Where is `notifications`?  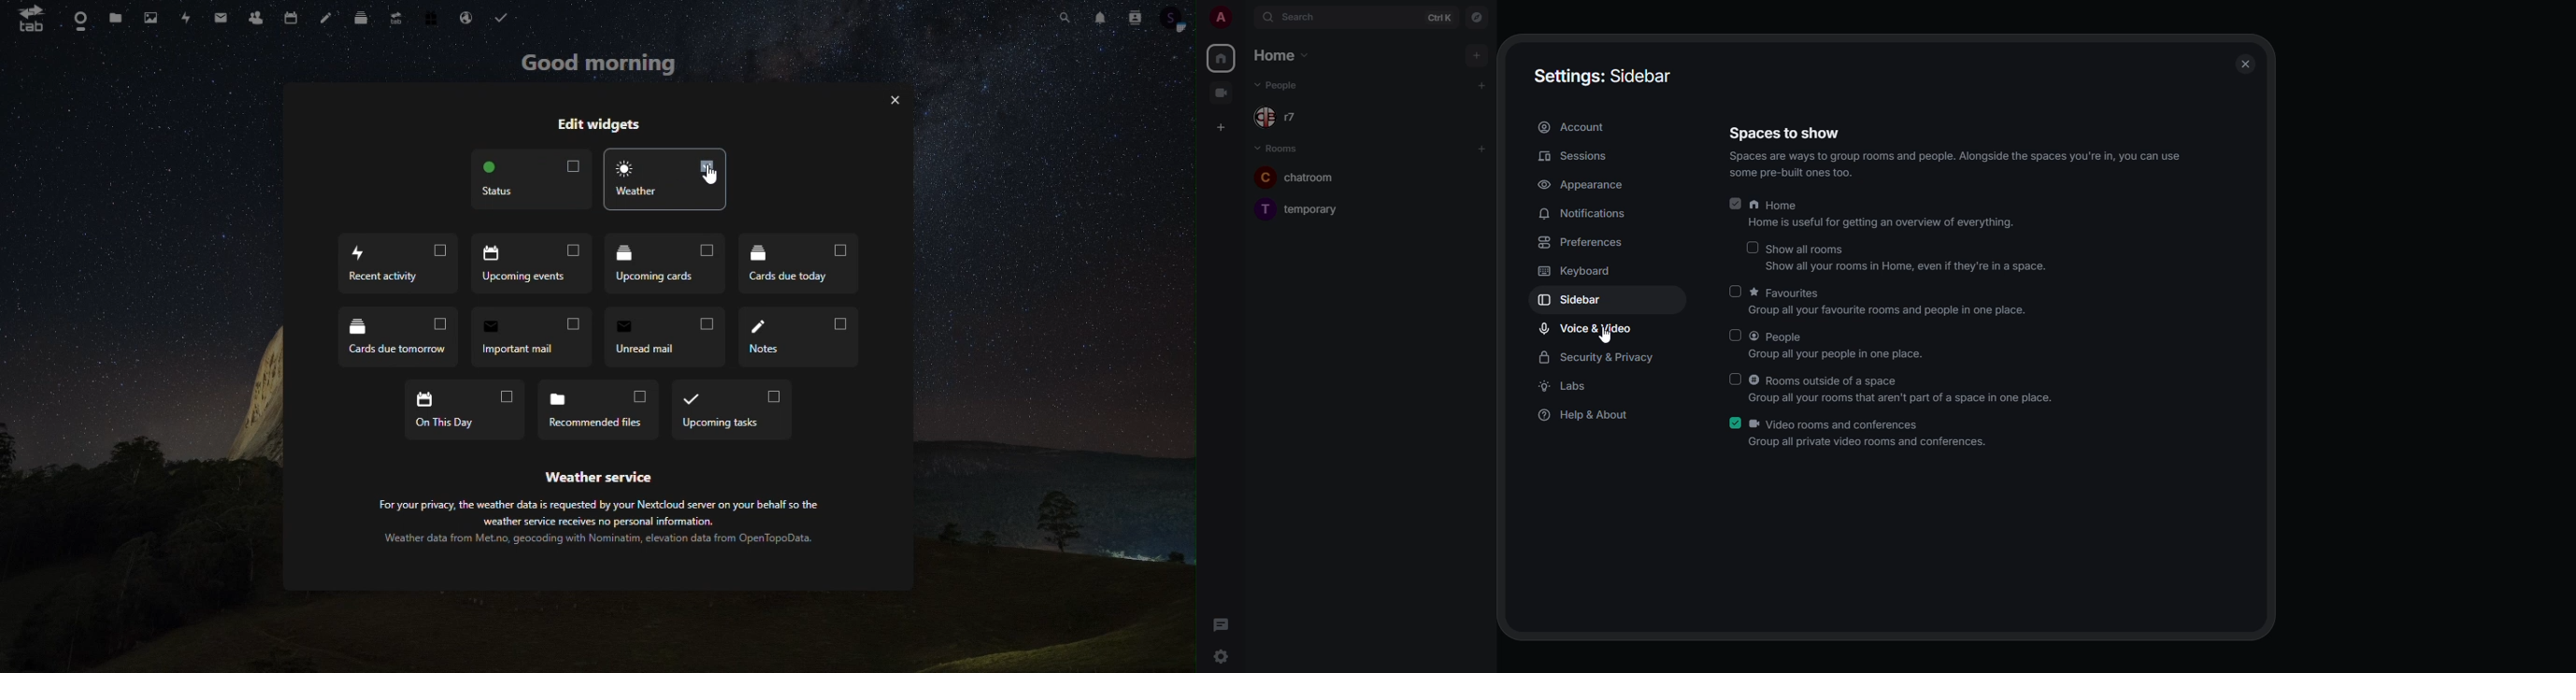
notifications is located at coordinates (1587, 213).